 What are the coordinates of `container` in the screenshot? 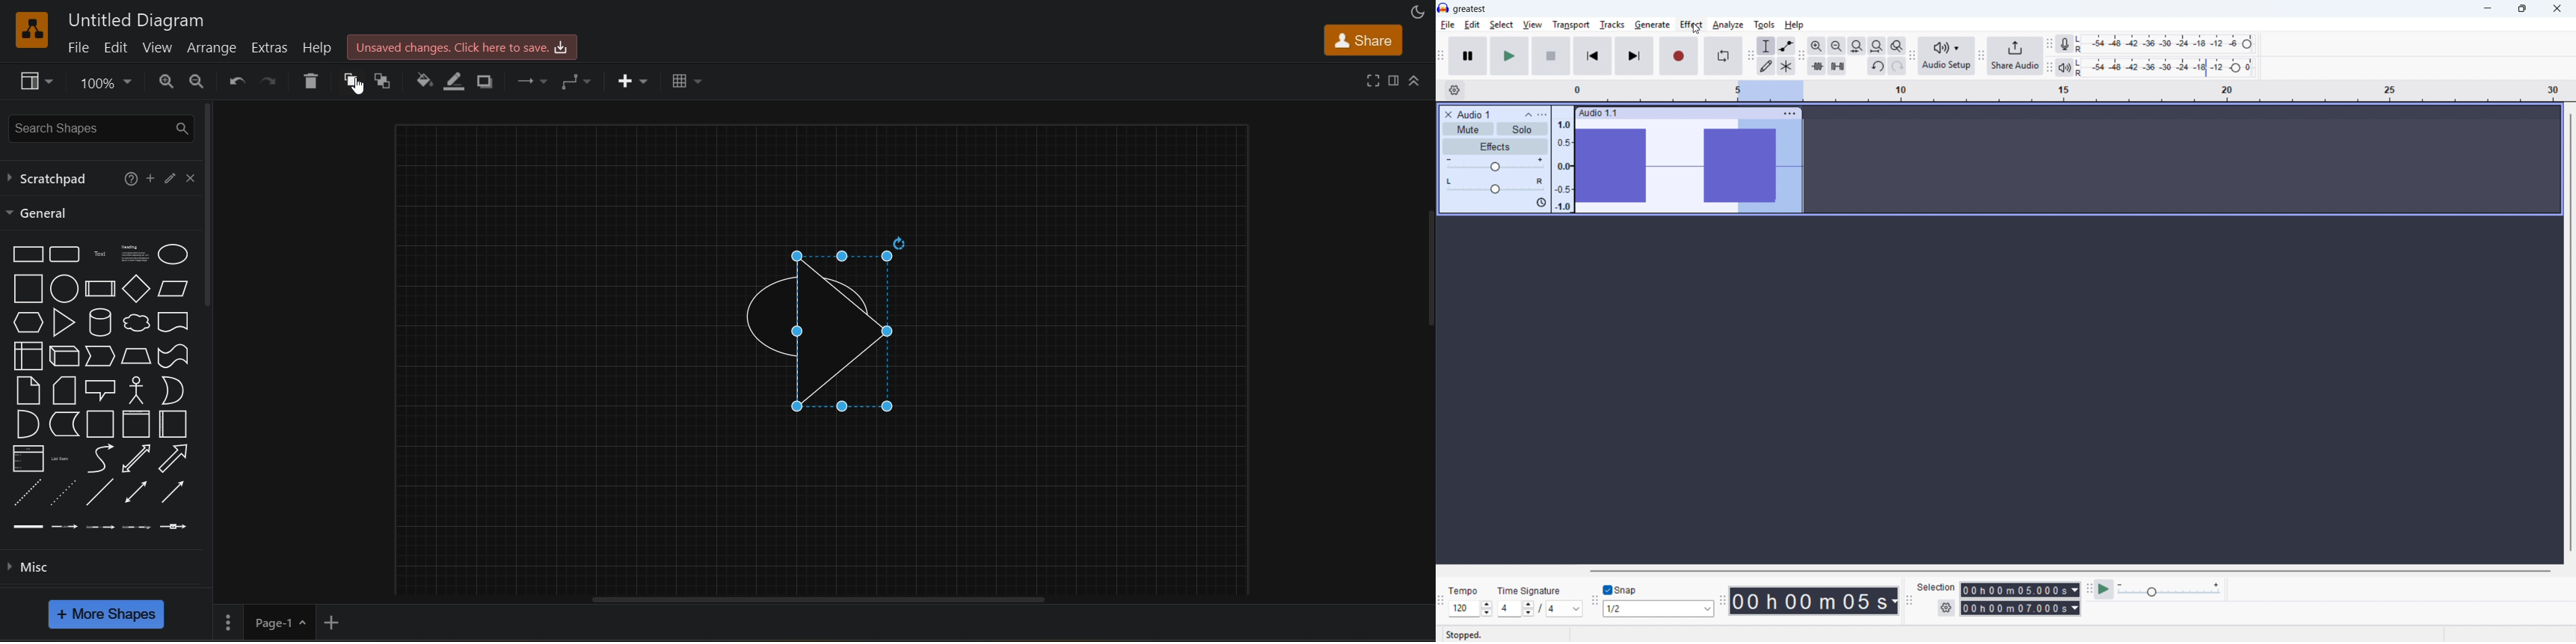 It's located at (135, 425).